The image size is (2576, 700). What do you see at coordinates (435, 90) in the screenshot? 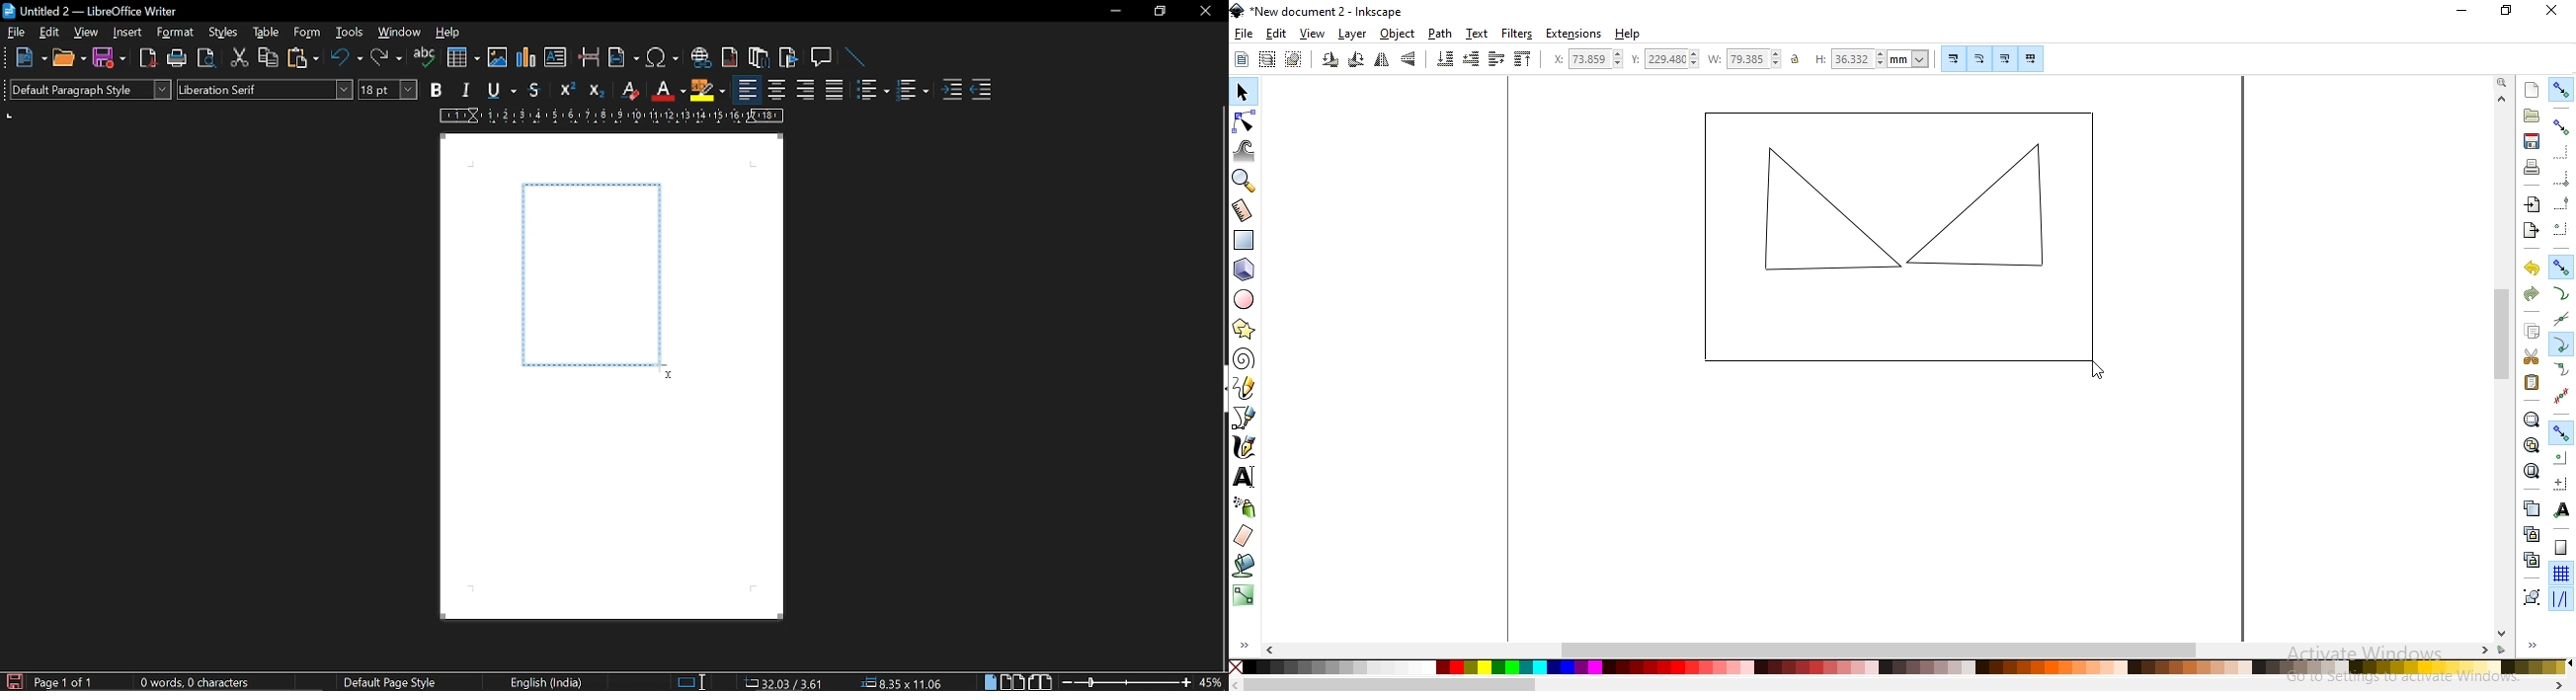
I see `bold` at bounding box center [435, 90].